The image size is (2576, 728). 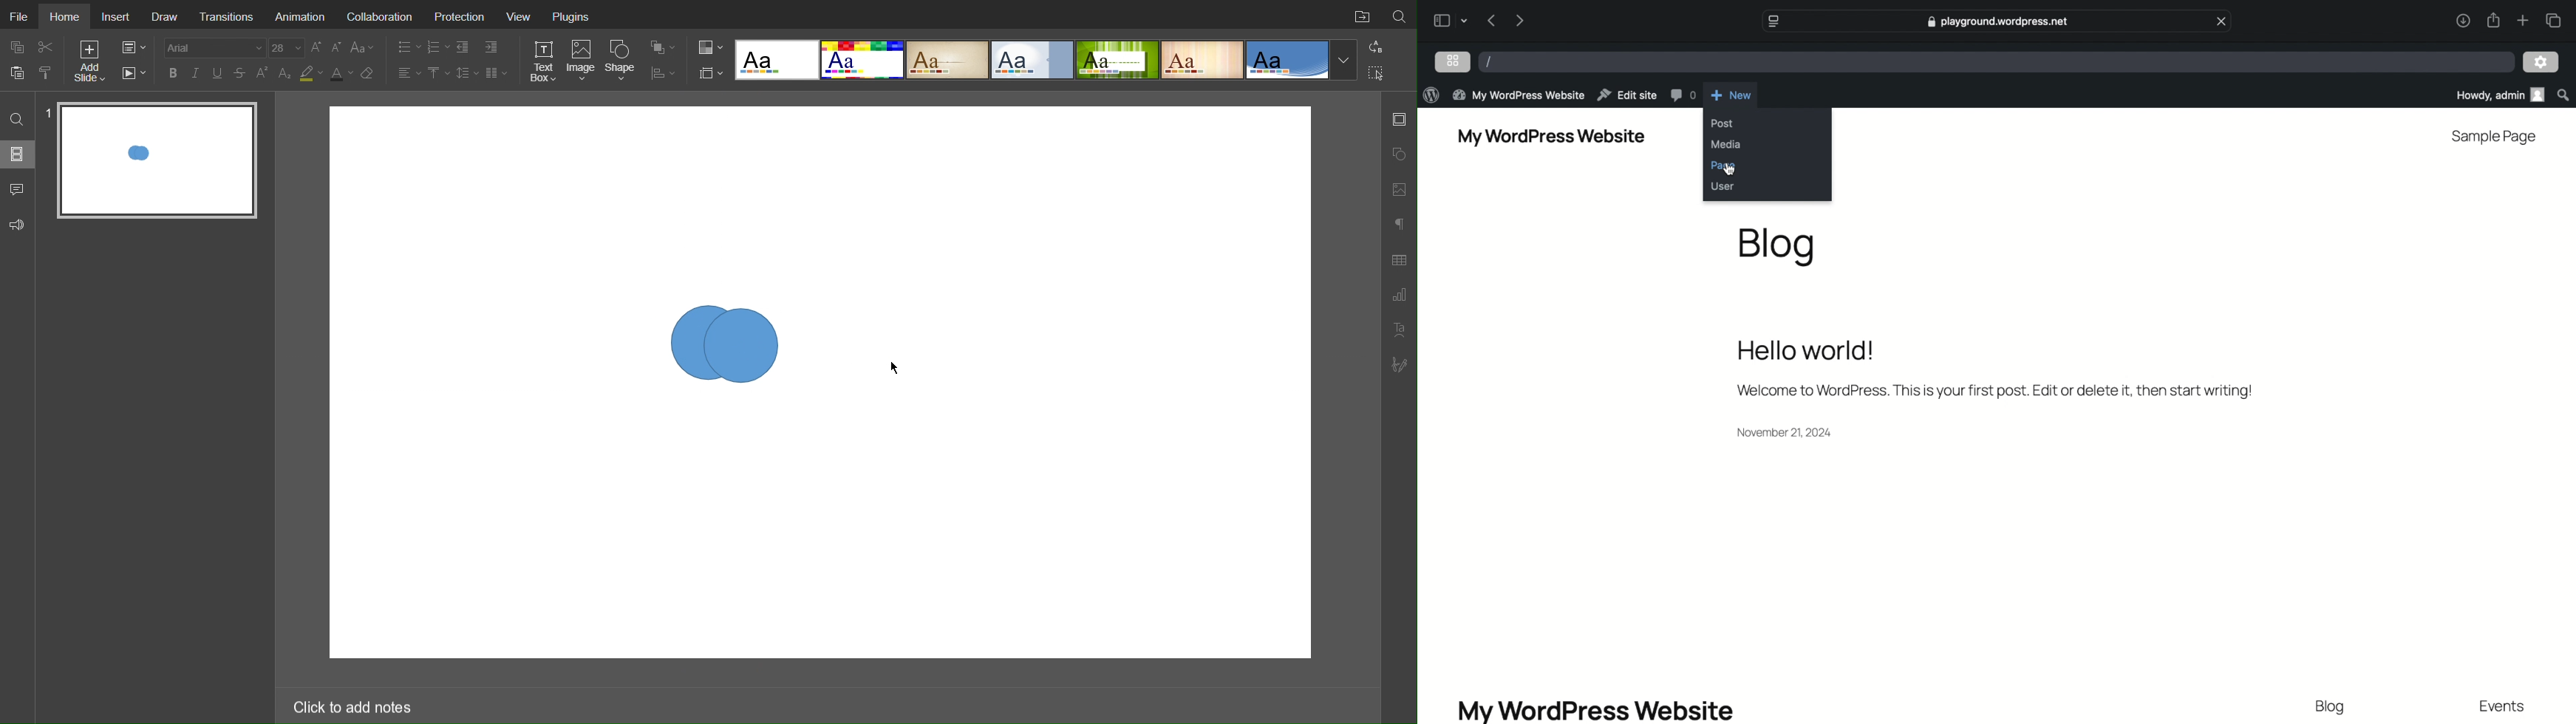 I want to click on Click to add notes, so click(x=351, y=704).